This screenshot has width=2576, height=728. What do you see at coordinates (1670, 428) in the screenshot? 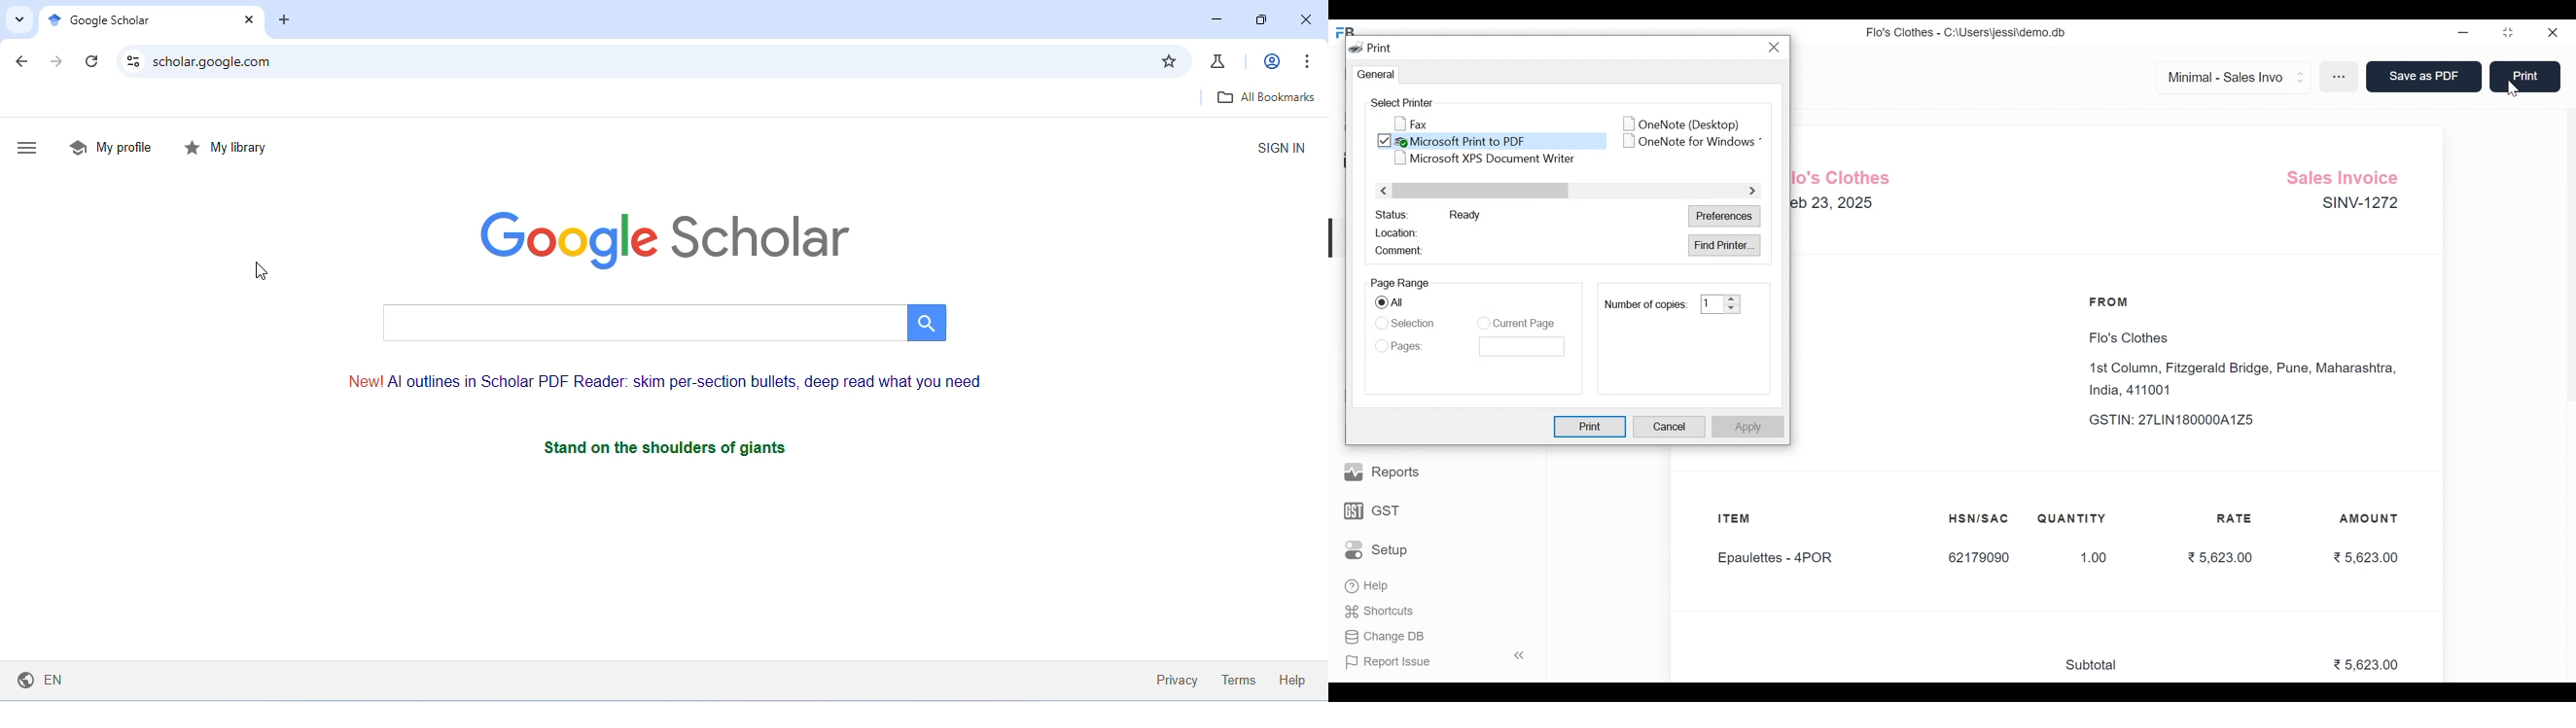
I see `Cancel` at bounding box center [1670, 428].